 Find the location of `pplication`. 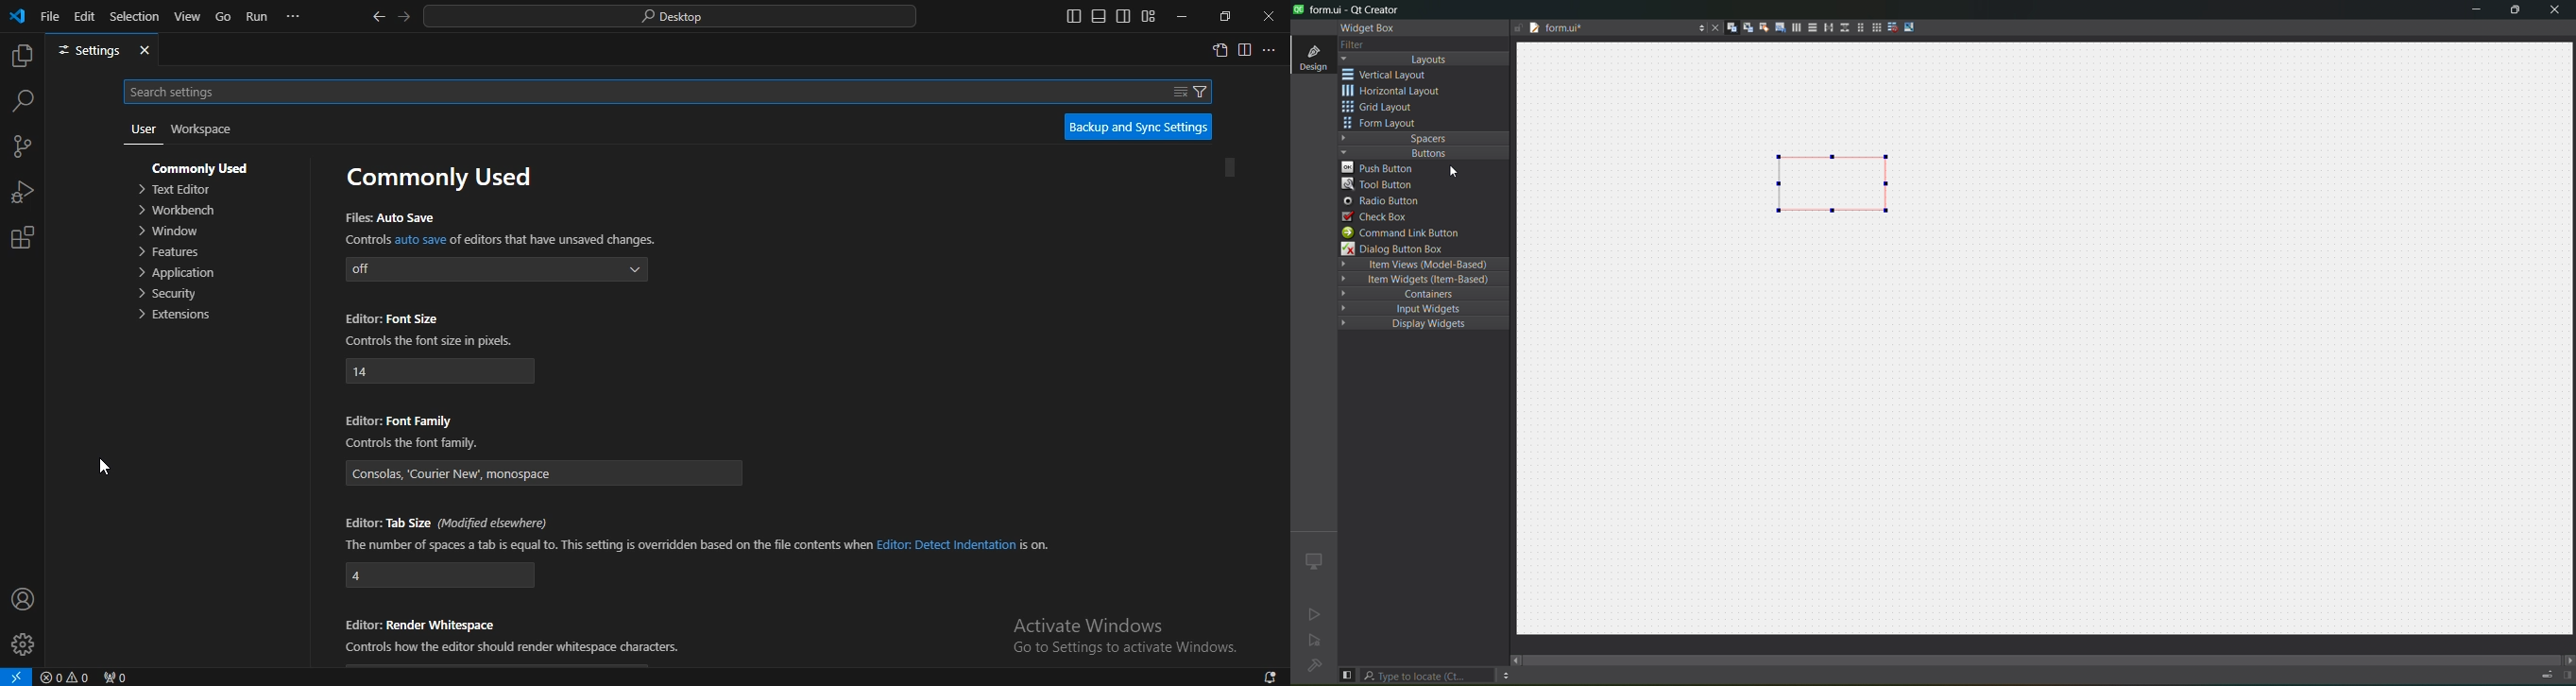

pplication is located at coordinates (176, 275).